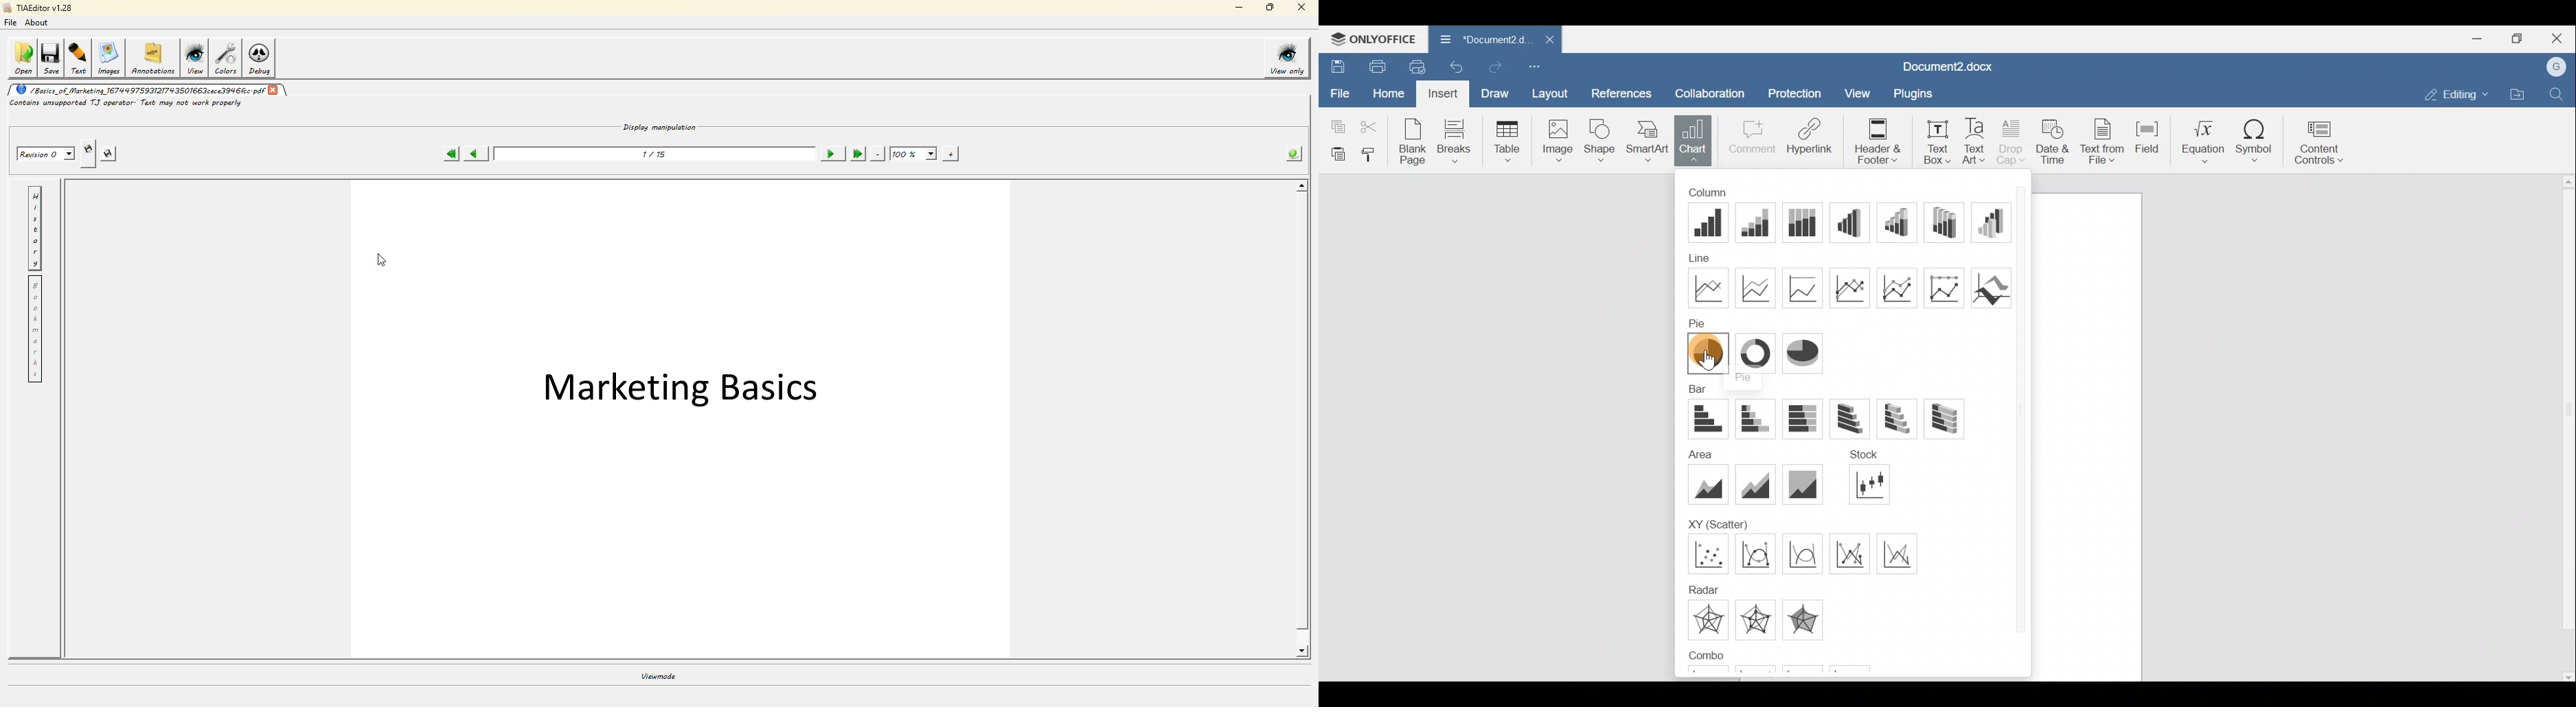 The height and width of the screenshot is (728, 2576). What do you see at coordinates (1480, 39) in the screenshot?
I see `Document name` at bounding box center [1480, 39].